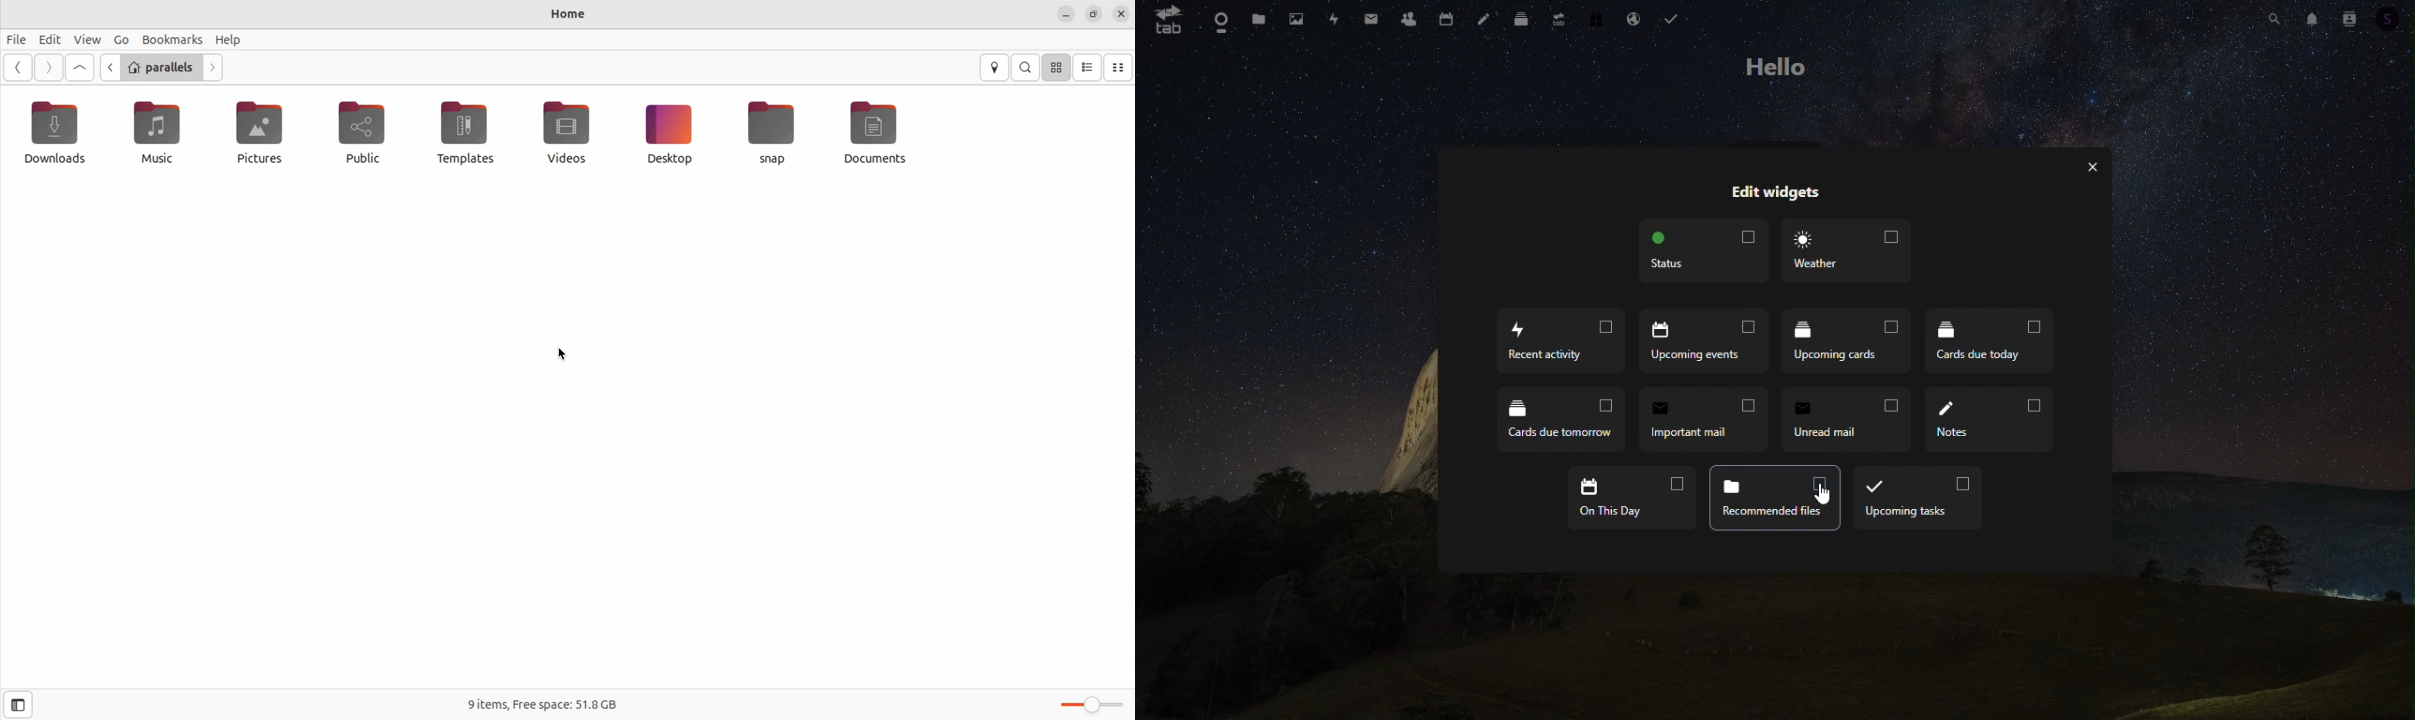  I want to click on upcoming events, so click(1701, 341).